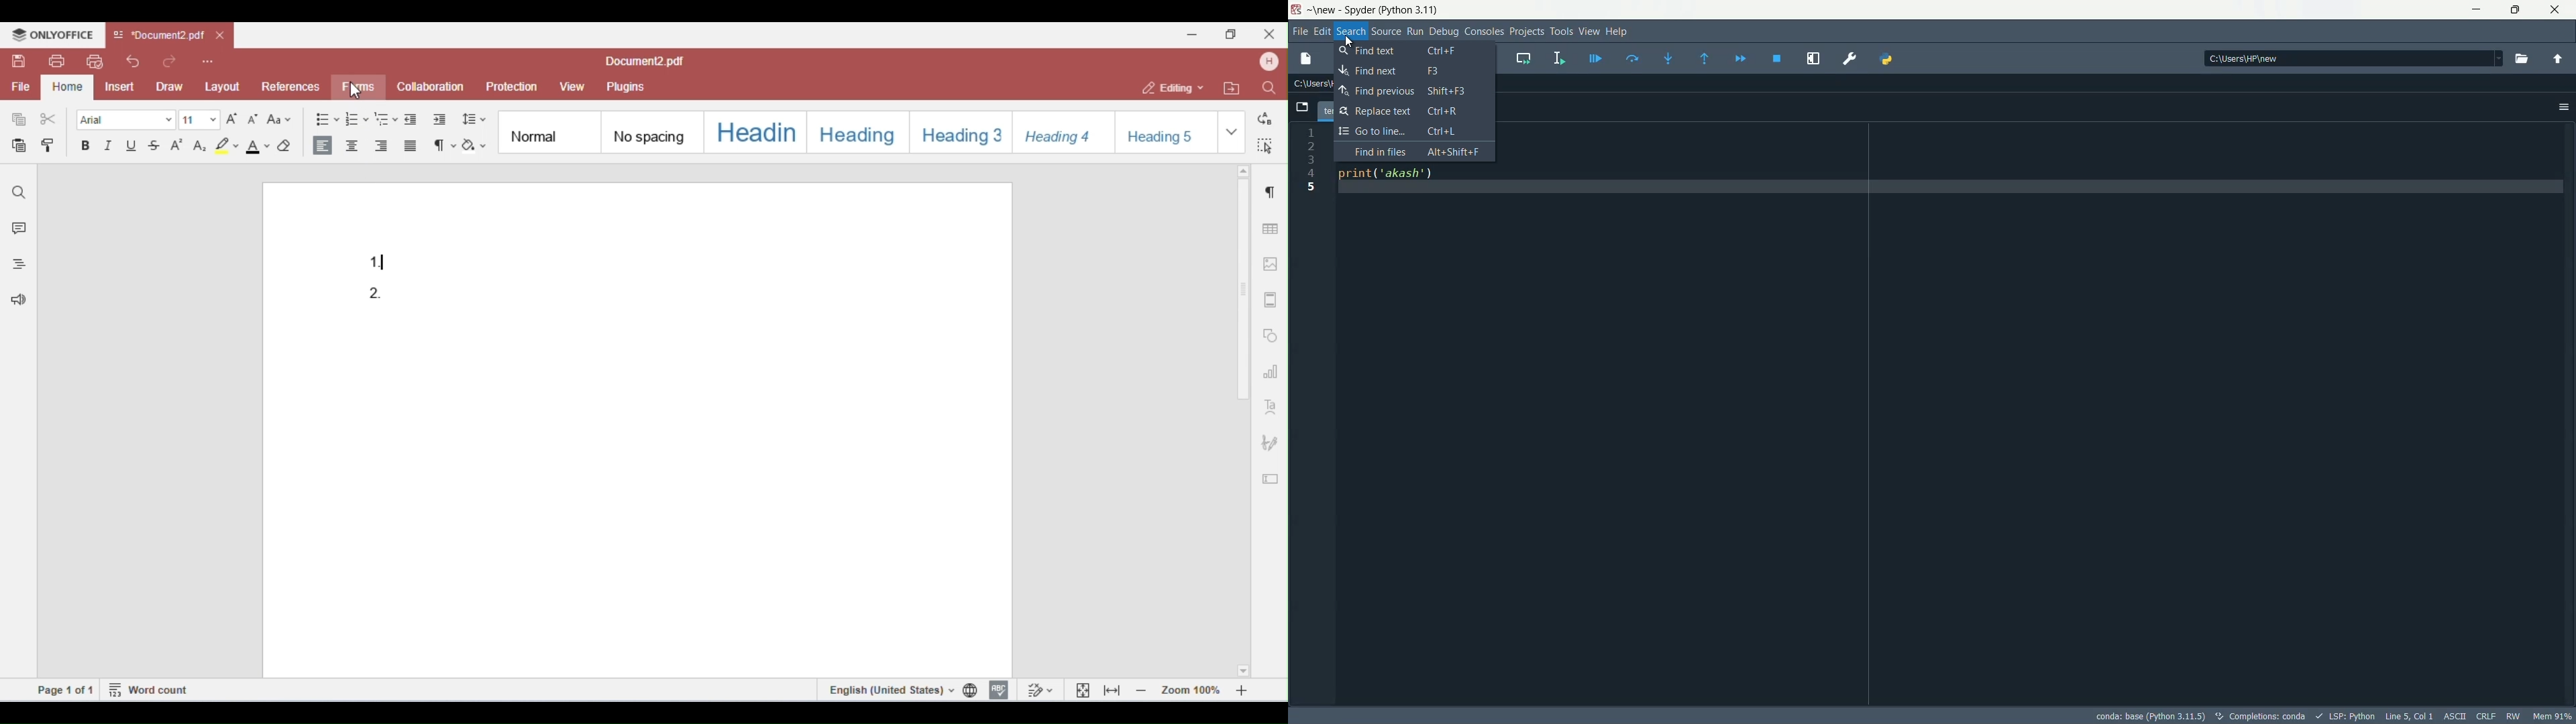  Describe the element at coordinates (1633, 59) in the screenshot. I see `run current line` at that location.